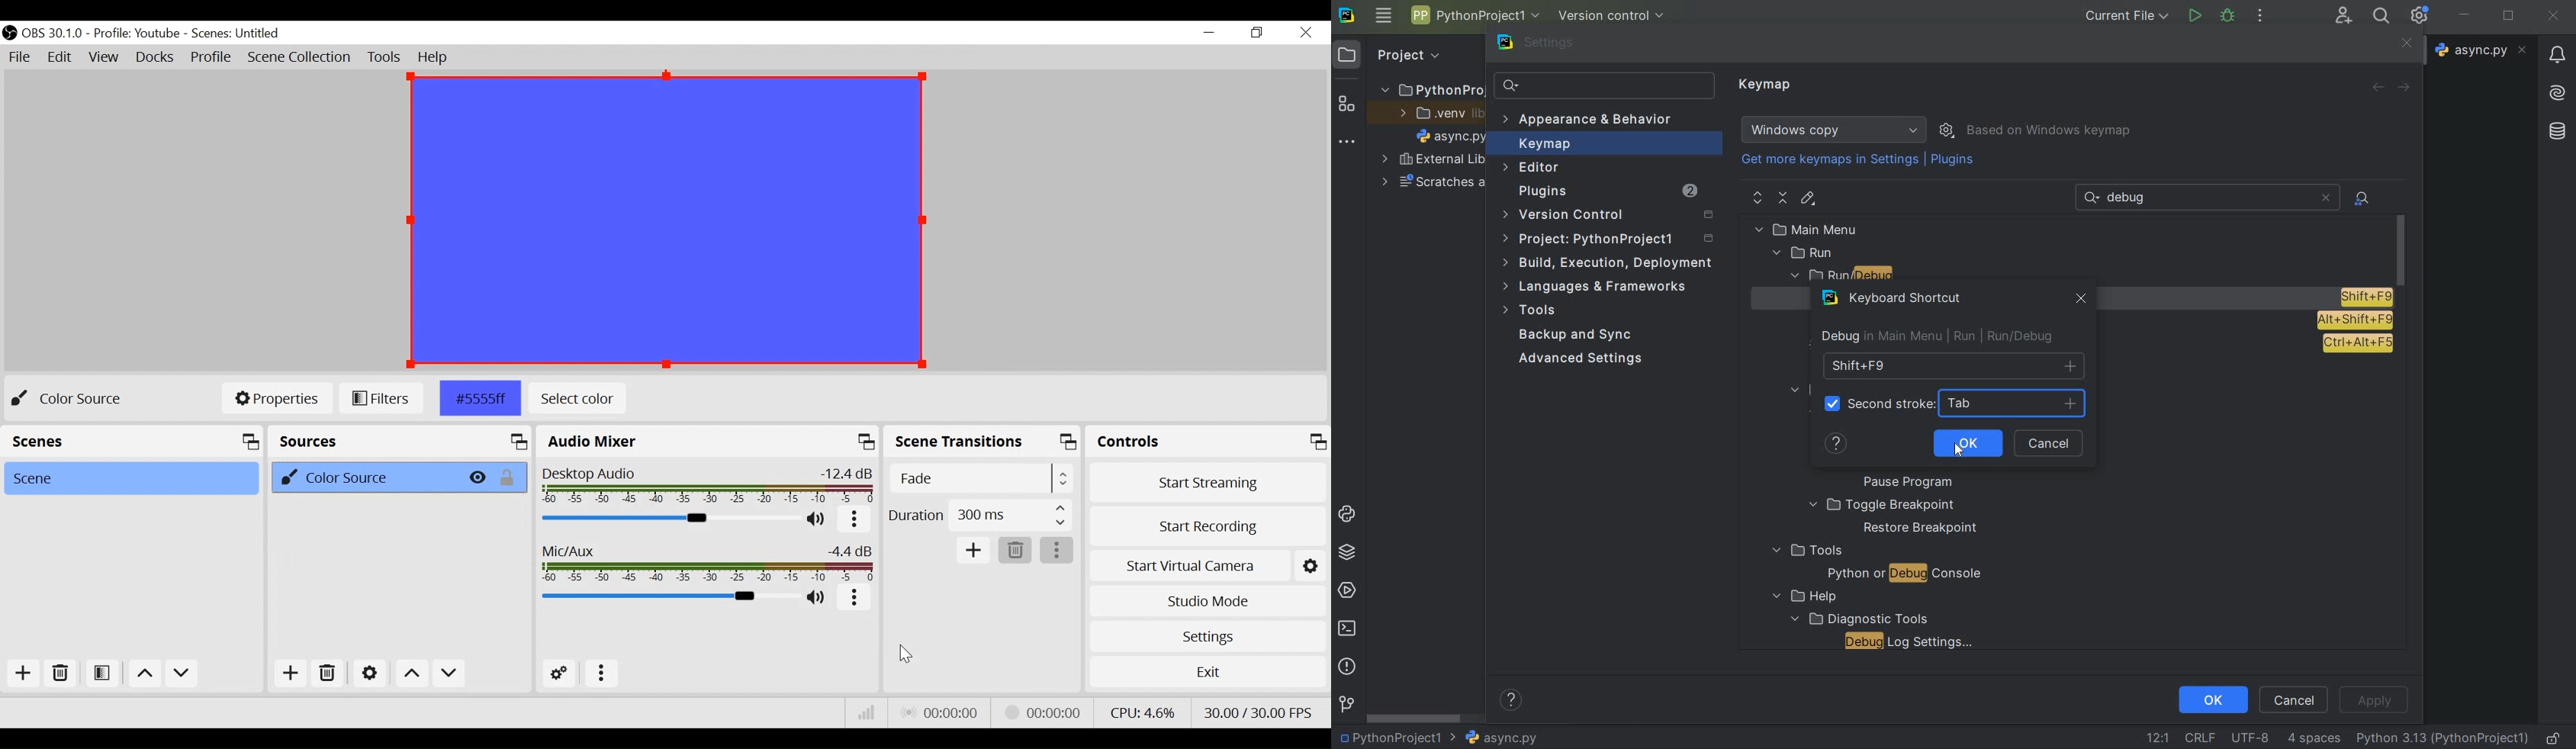  Describe the element at coordinates (2053, 444) in the screenshot. I see `cancel` at that location.